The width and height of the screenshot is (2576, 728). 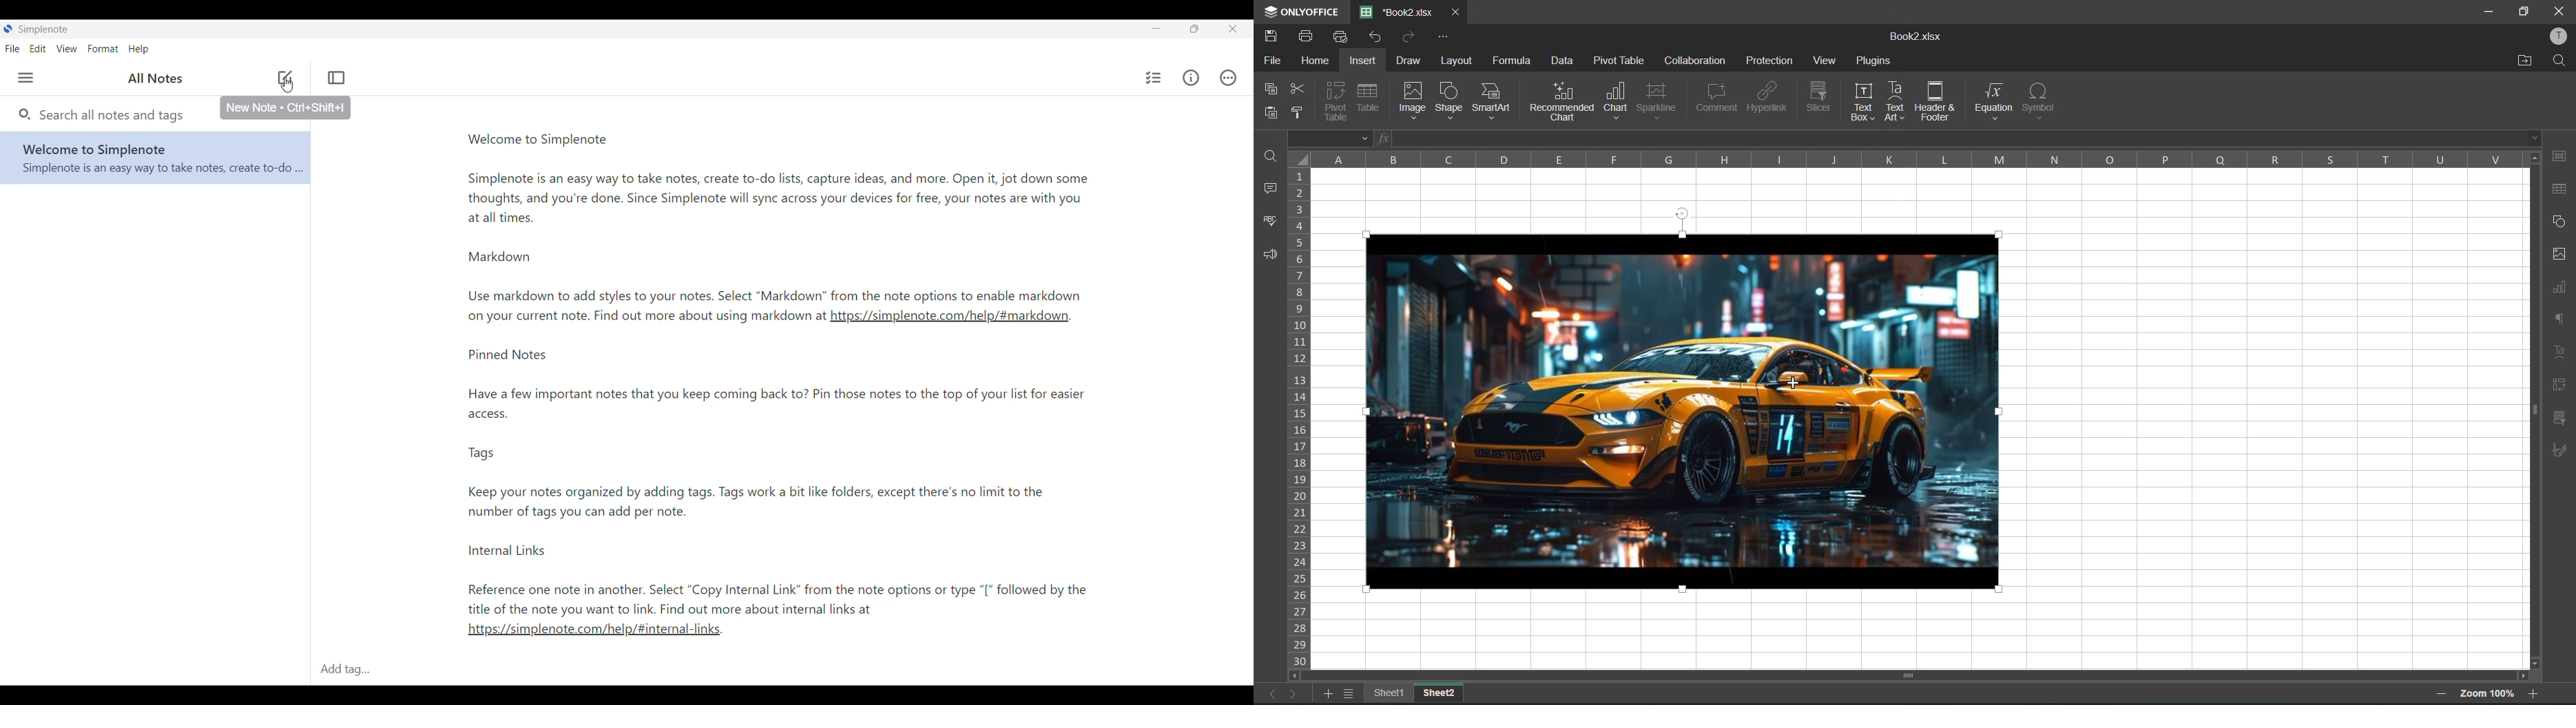 I want to click on fx, so click(x=1380, y=138).